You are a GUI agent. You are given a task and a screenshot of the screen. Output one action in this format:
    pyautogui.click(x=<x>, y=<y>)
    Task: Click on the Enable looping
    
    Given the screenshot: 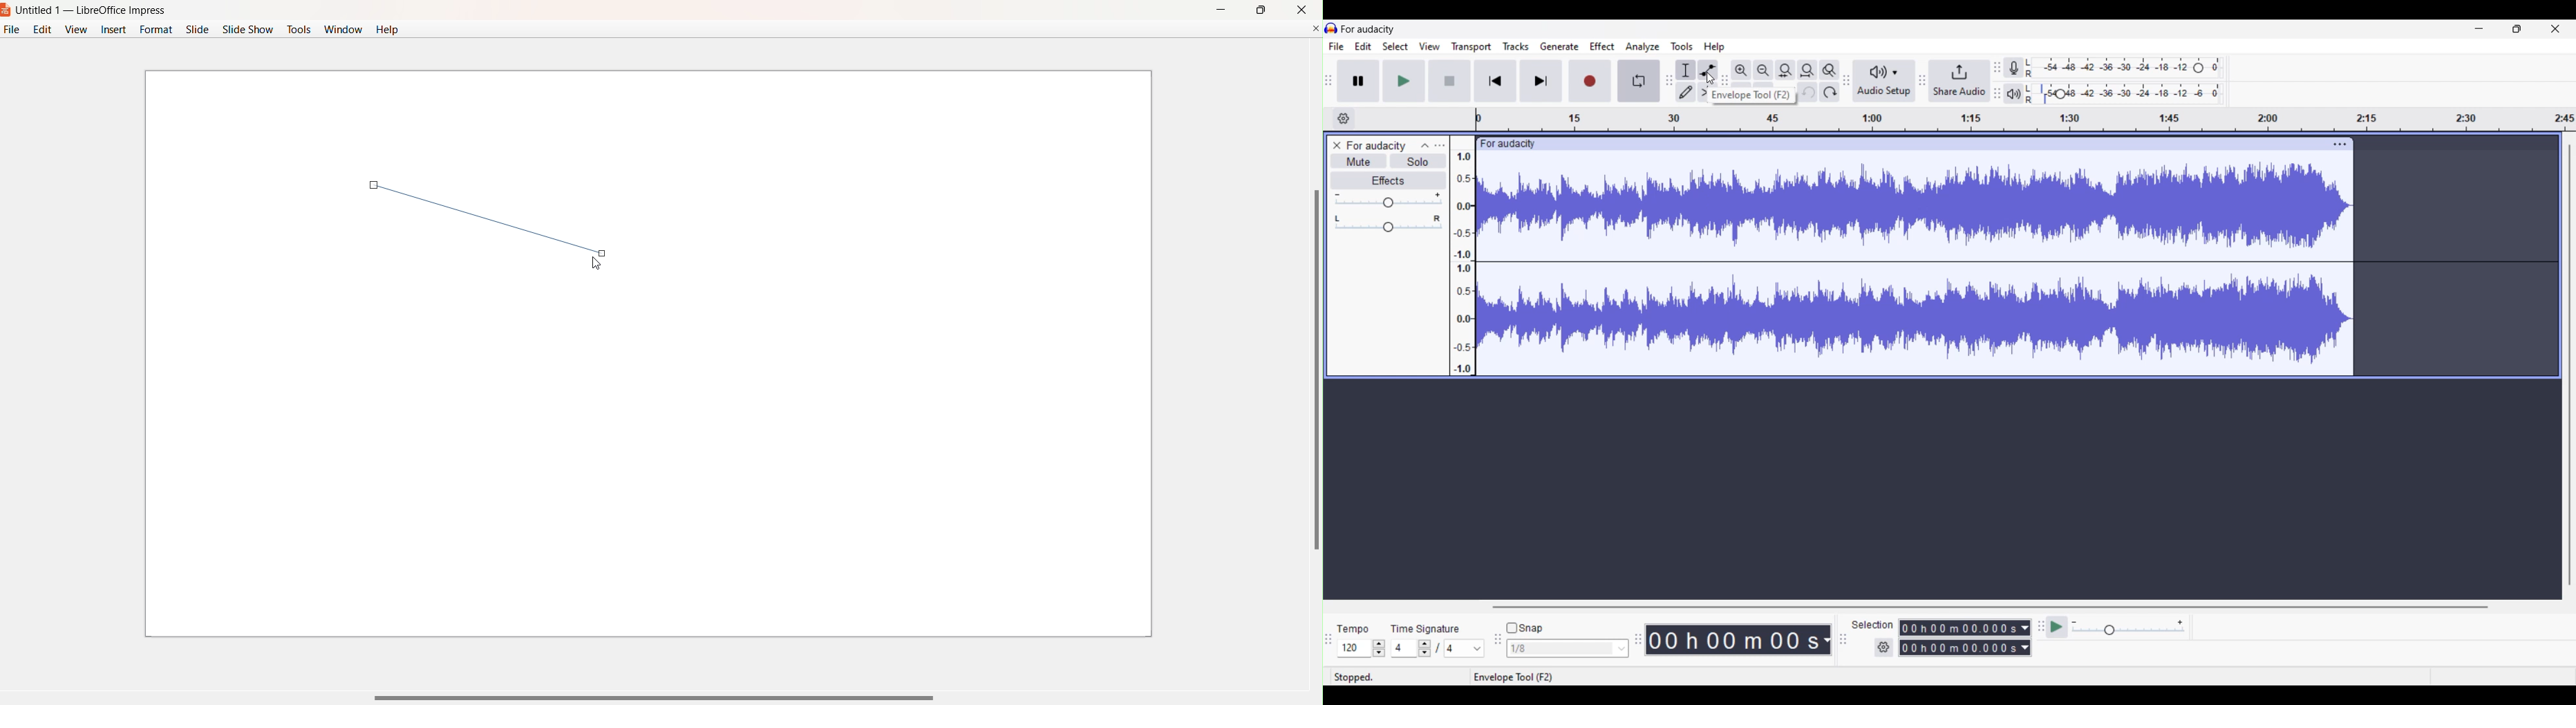 What is the action you would take?
    pyautogui.click(x=1639, y=81)
    